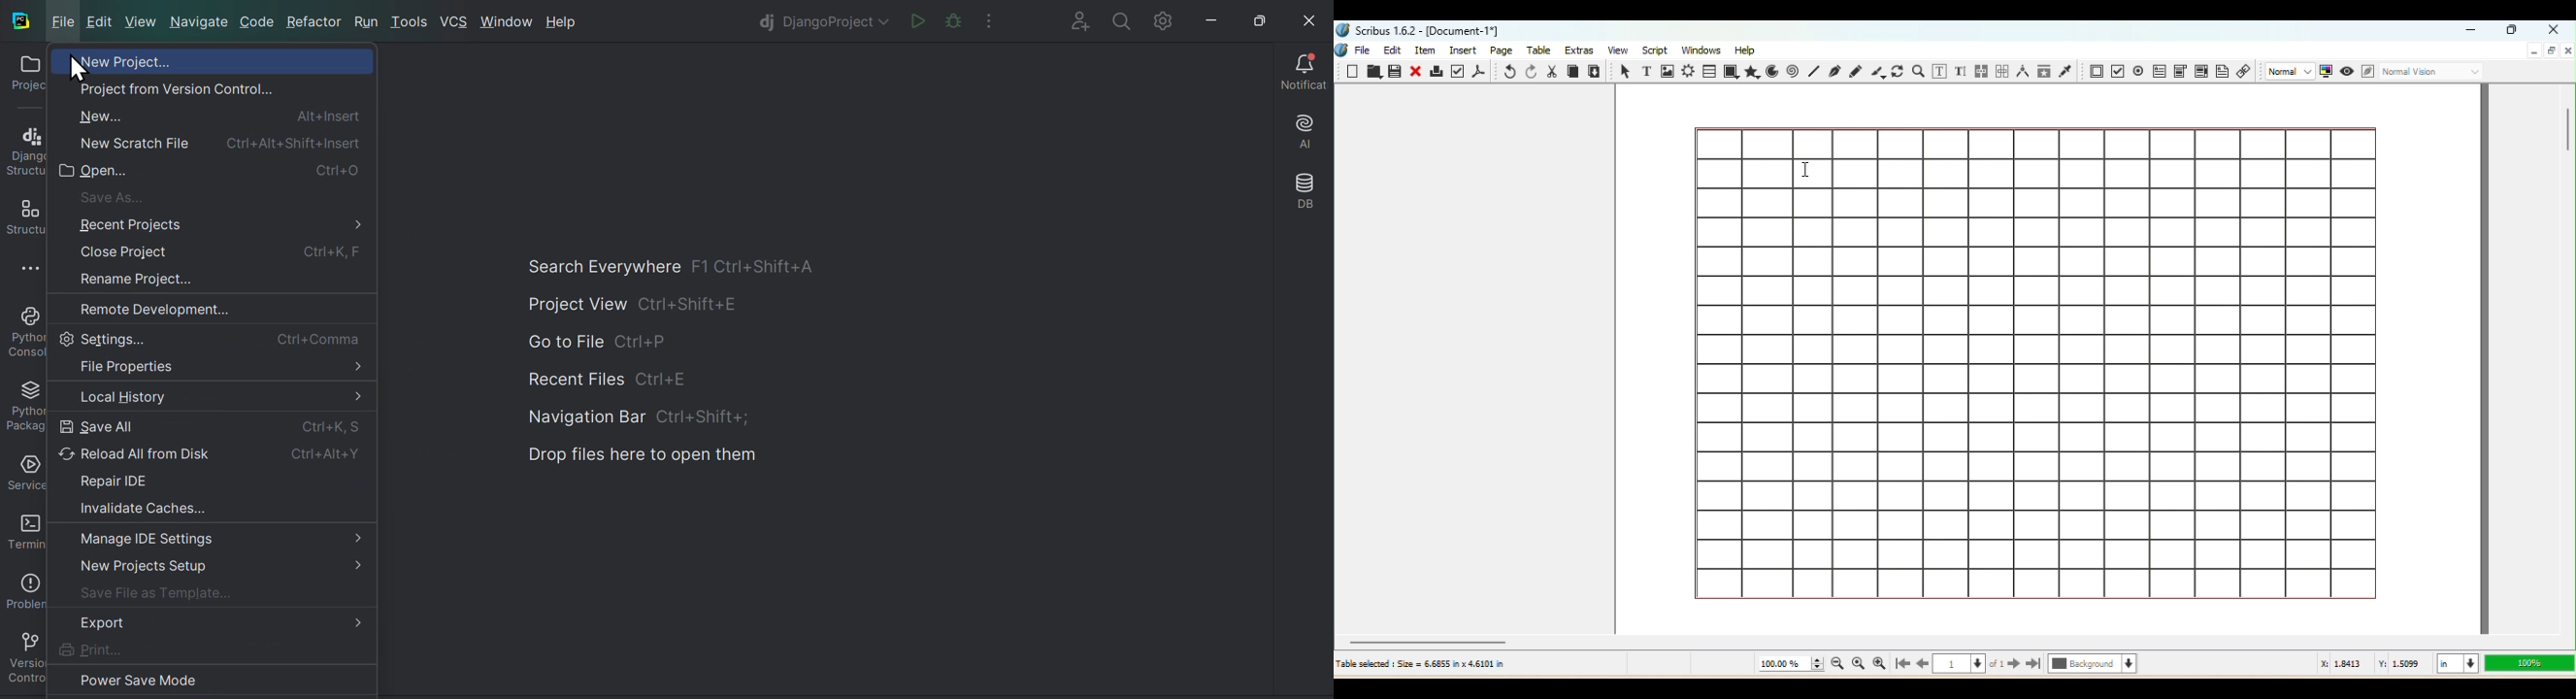  Describe the element at coordinates (993, 23) in the screenshot. I see `More actions` at that location.